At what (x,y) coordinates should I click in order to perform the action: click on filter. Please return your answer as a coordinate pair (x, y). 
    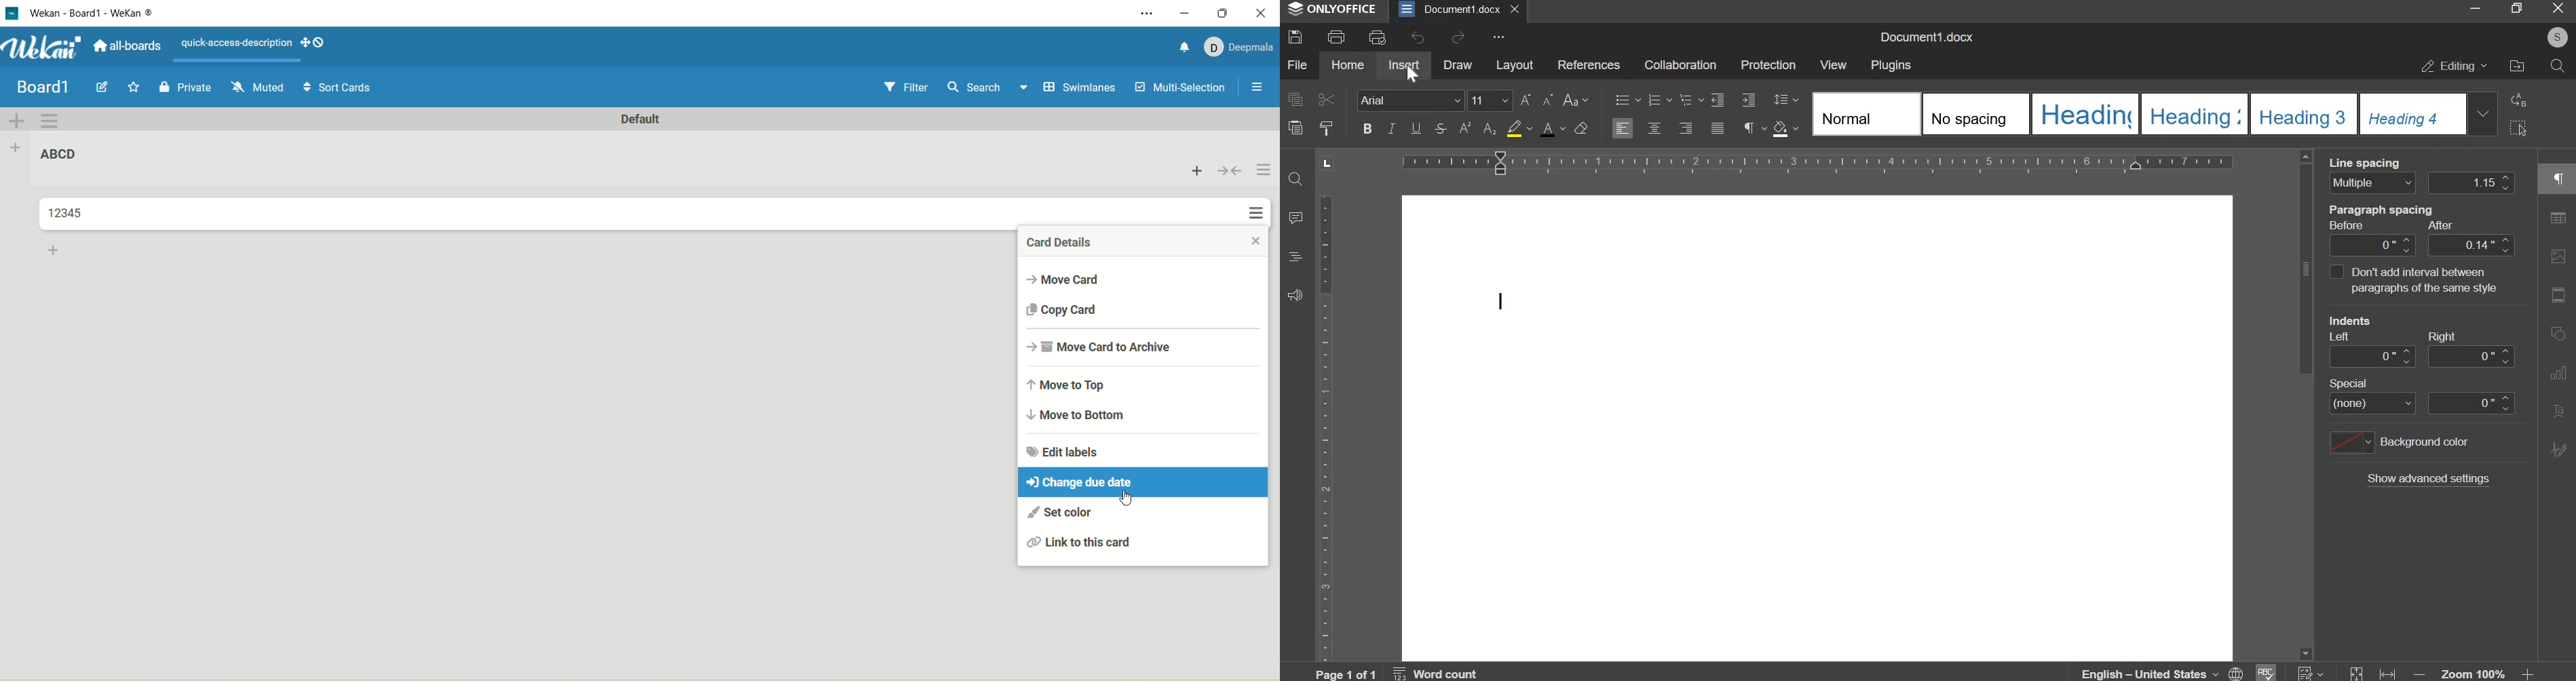
    Looking at the image, I should click on (909, 88).